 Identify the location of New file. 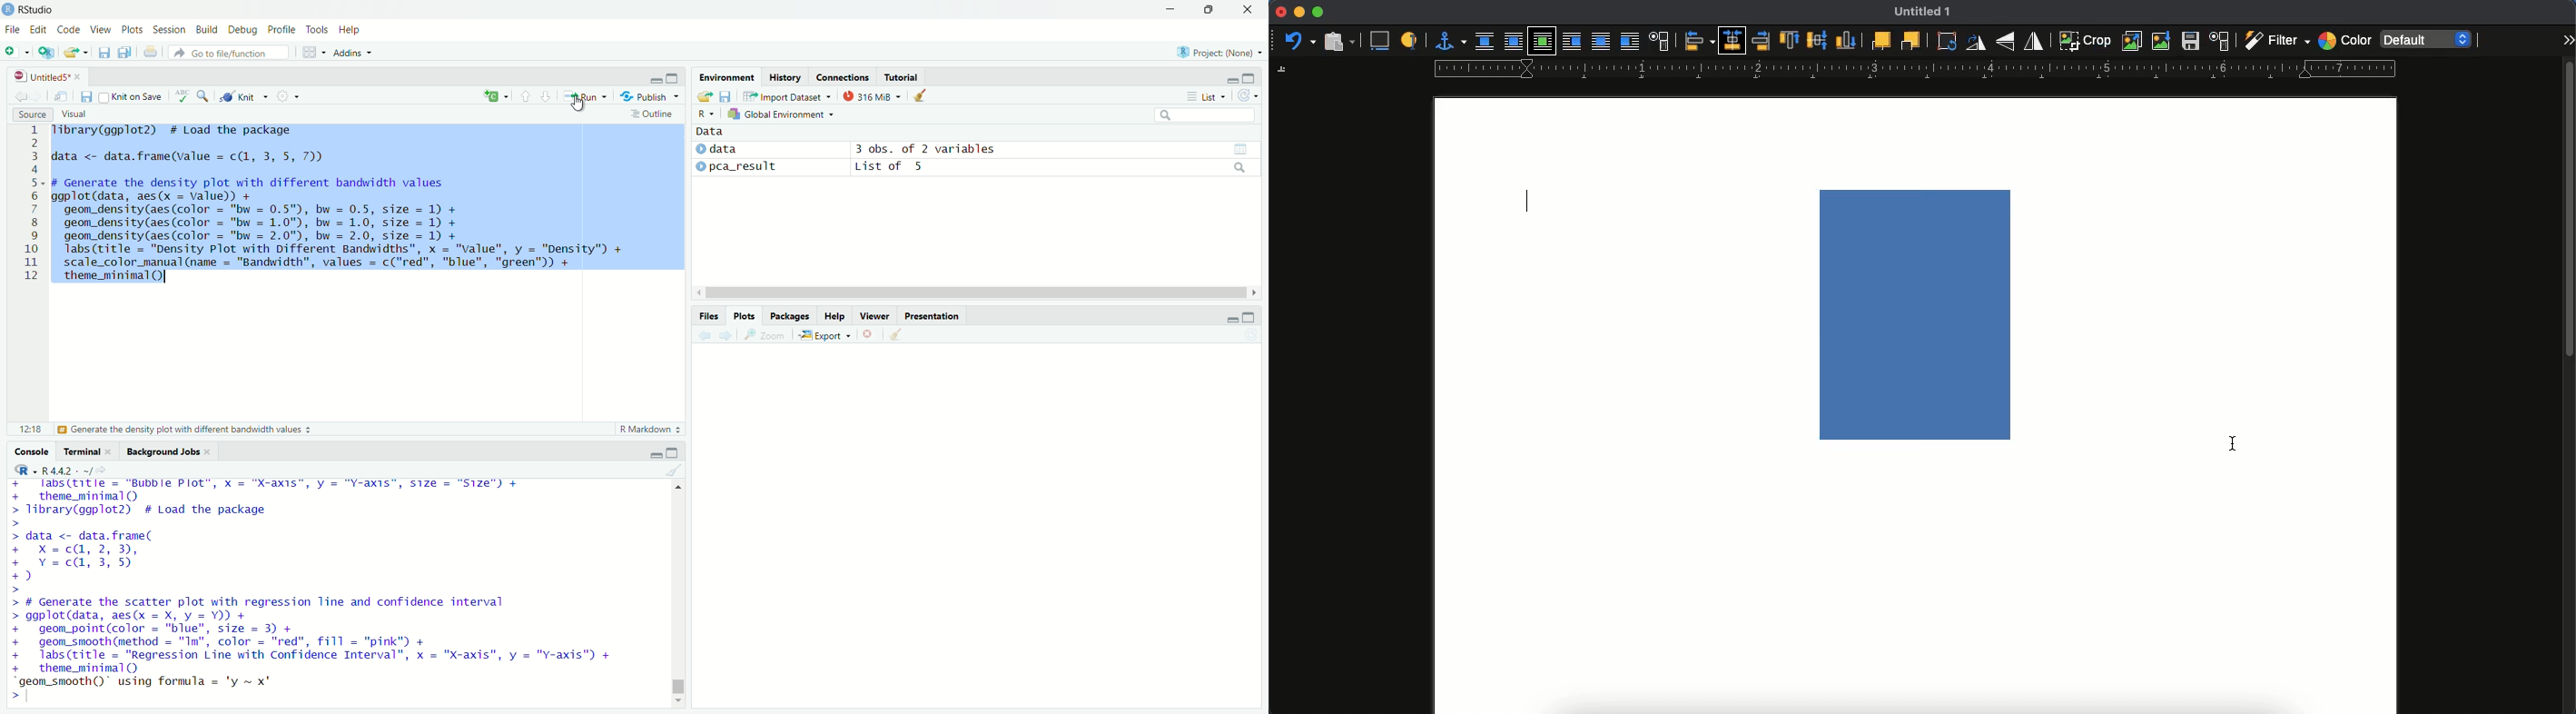
(17, 52).